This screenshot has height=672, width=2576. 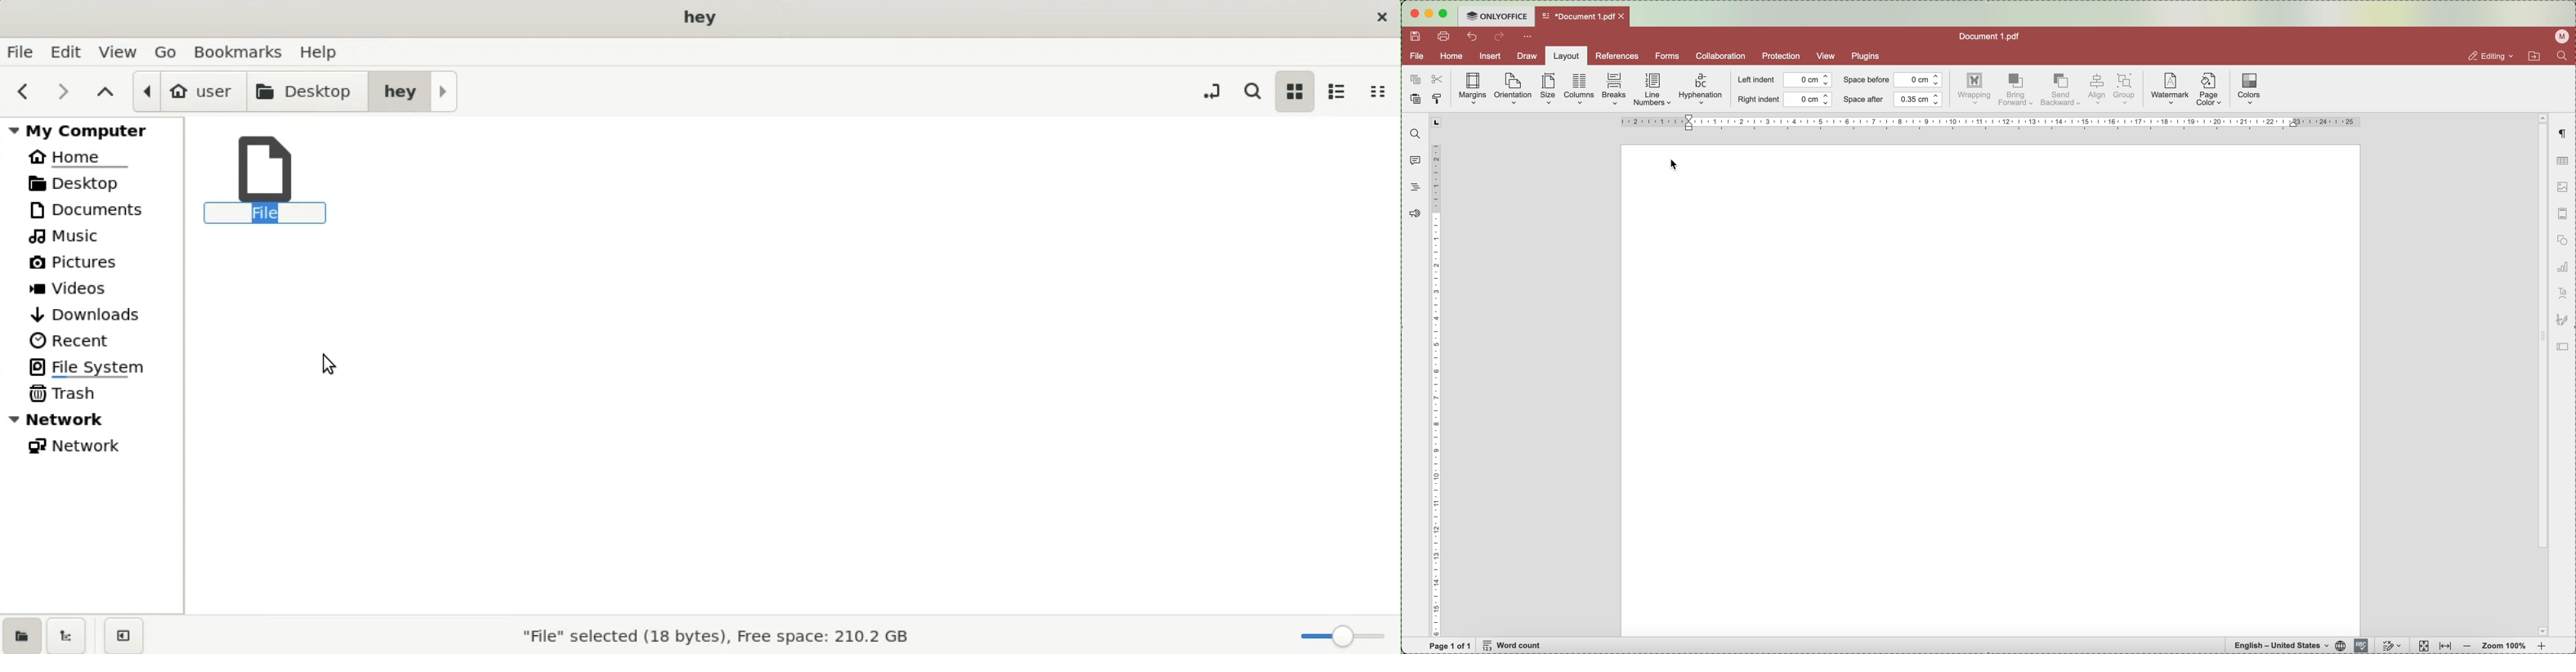 I want to click on undo, so click(x=1474, y=37).